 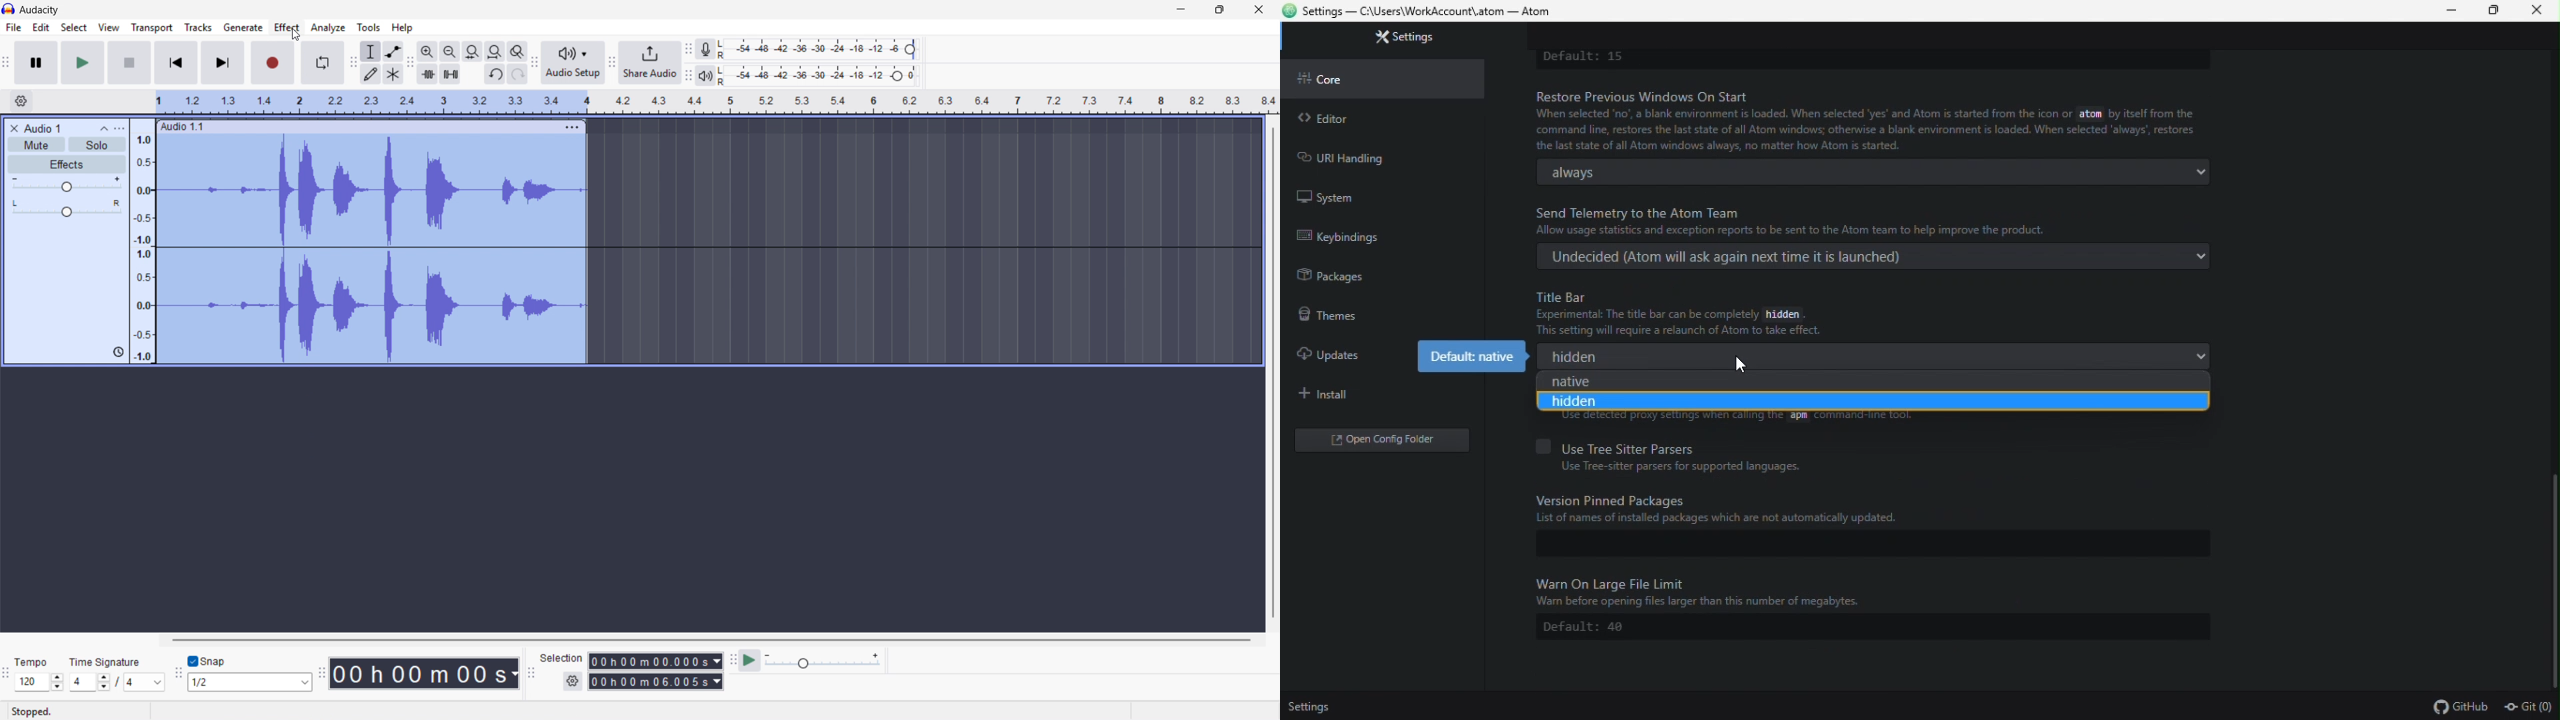 What do you see at coordinates (1342, 348) in the screenshot?
I see `Updates` at bounding box center [1342, 348].